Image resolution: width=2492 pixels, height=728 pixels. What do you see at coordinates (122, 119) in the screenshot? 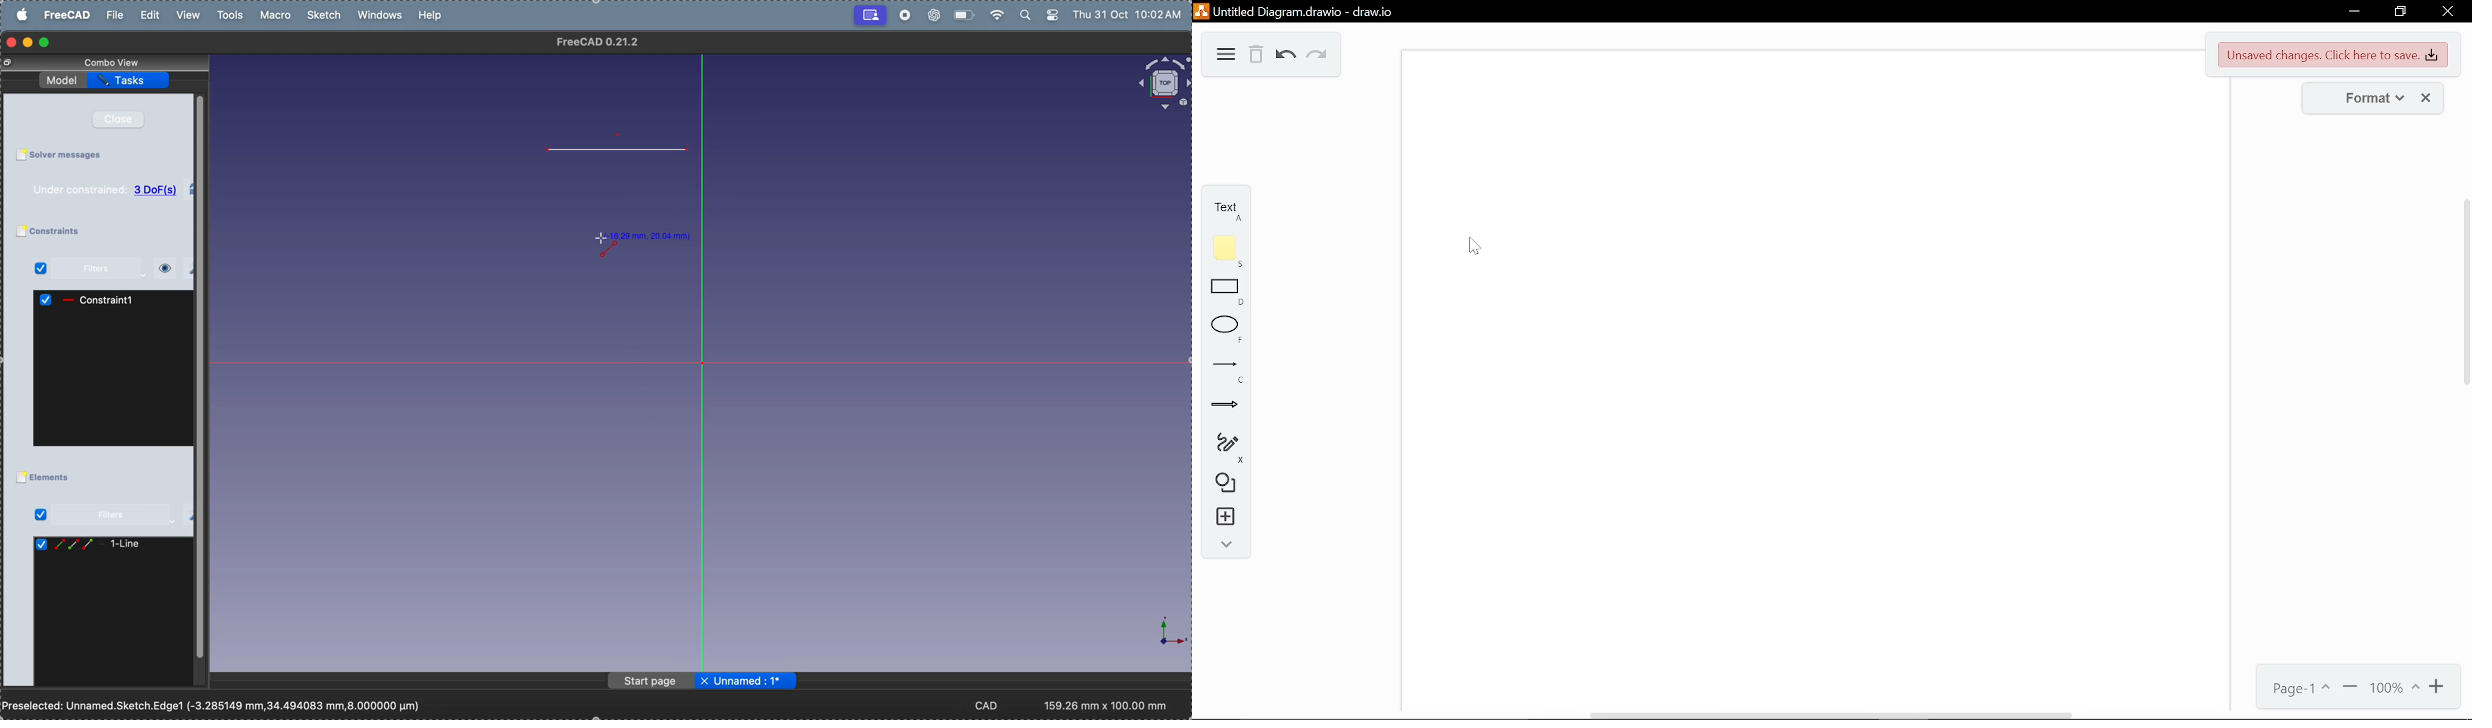
I see `close` at bounding box center [122, 119].